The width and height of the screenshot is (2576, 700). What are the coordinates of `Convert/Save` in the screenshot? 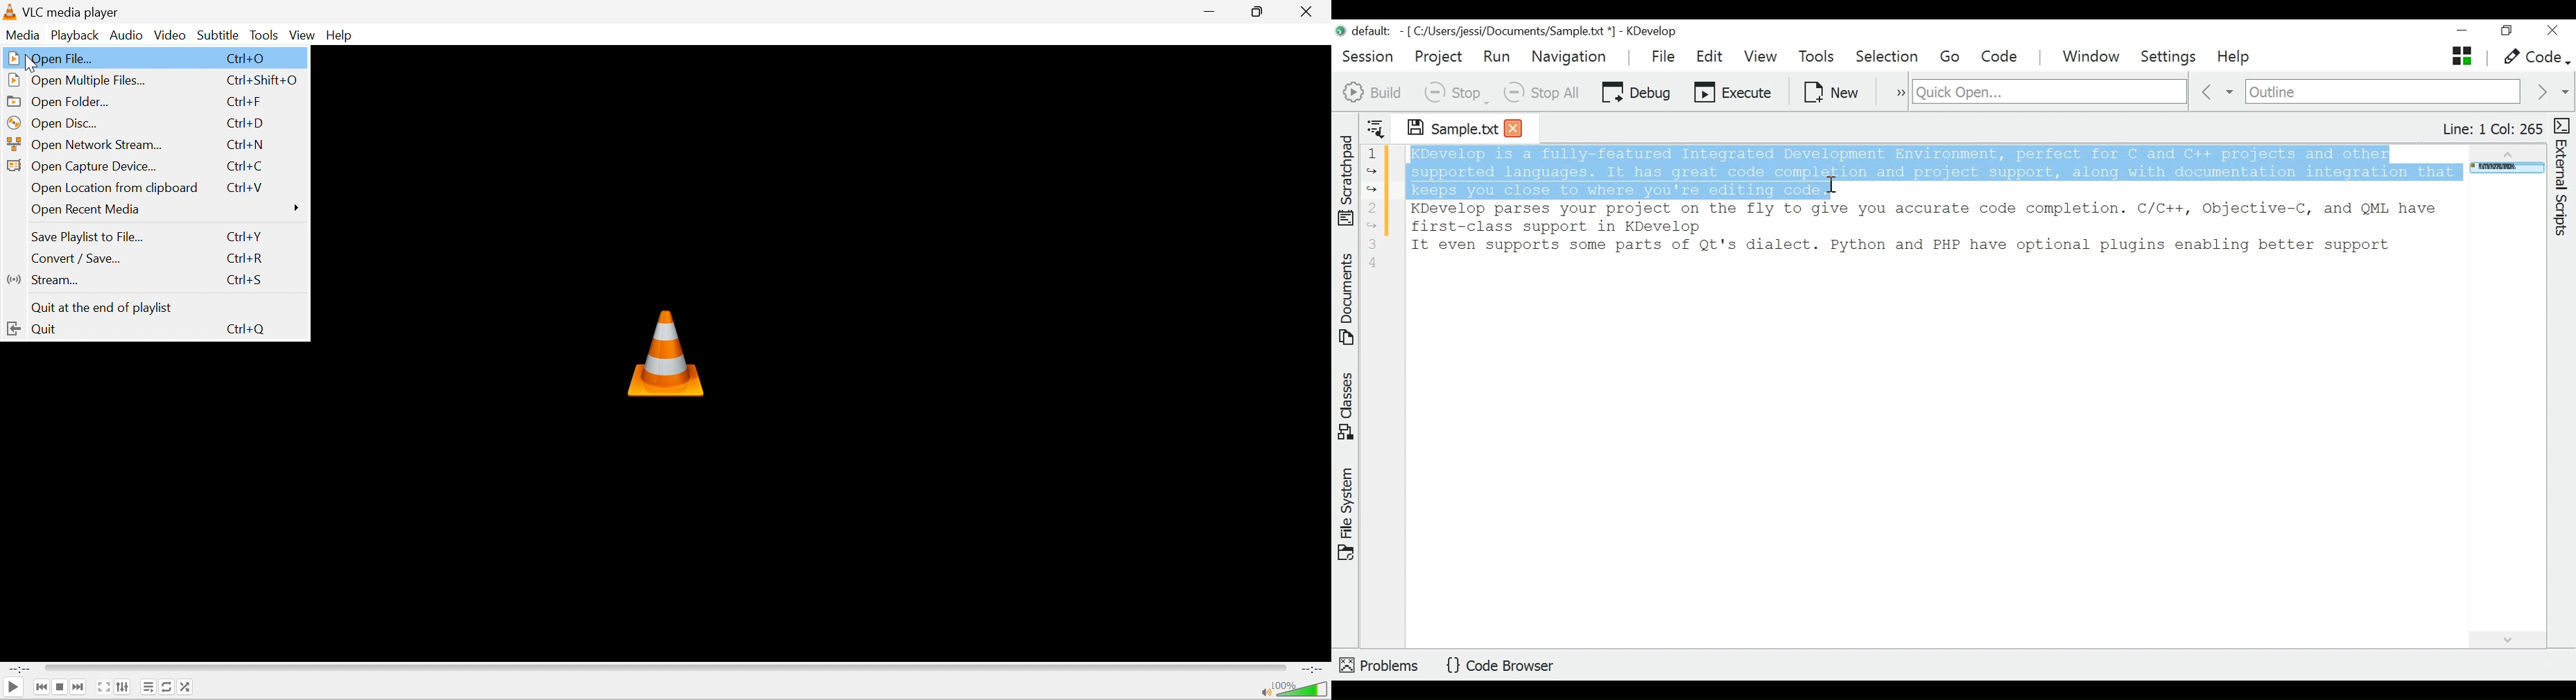 It's located at (75, 258).